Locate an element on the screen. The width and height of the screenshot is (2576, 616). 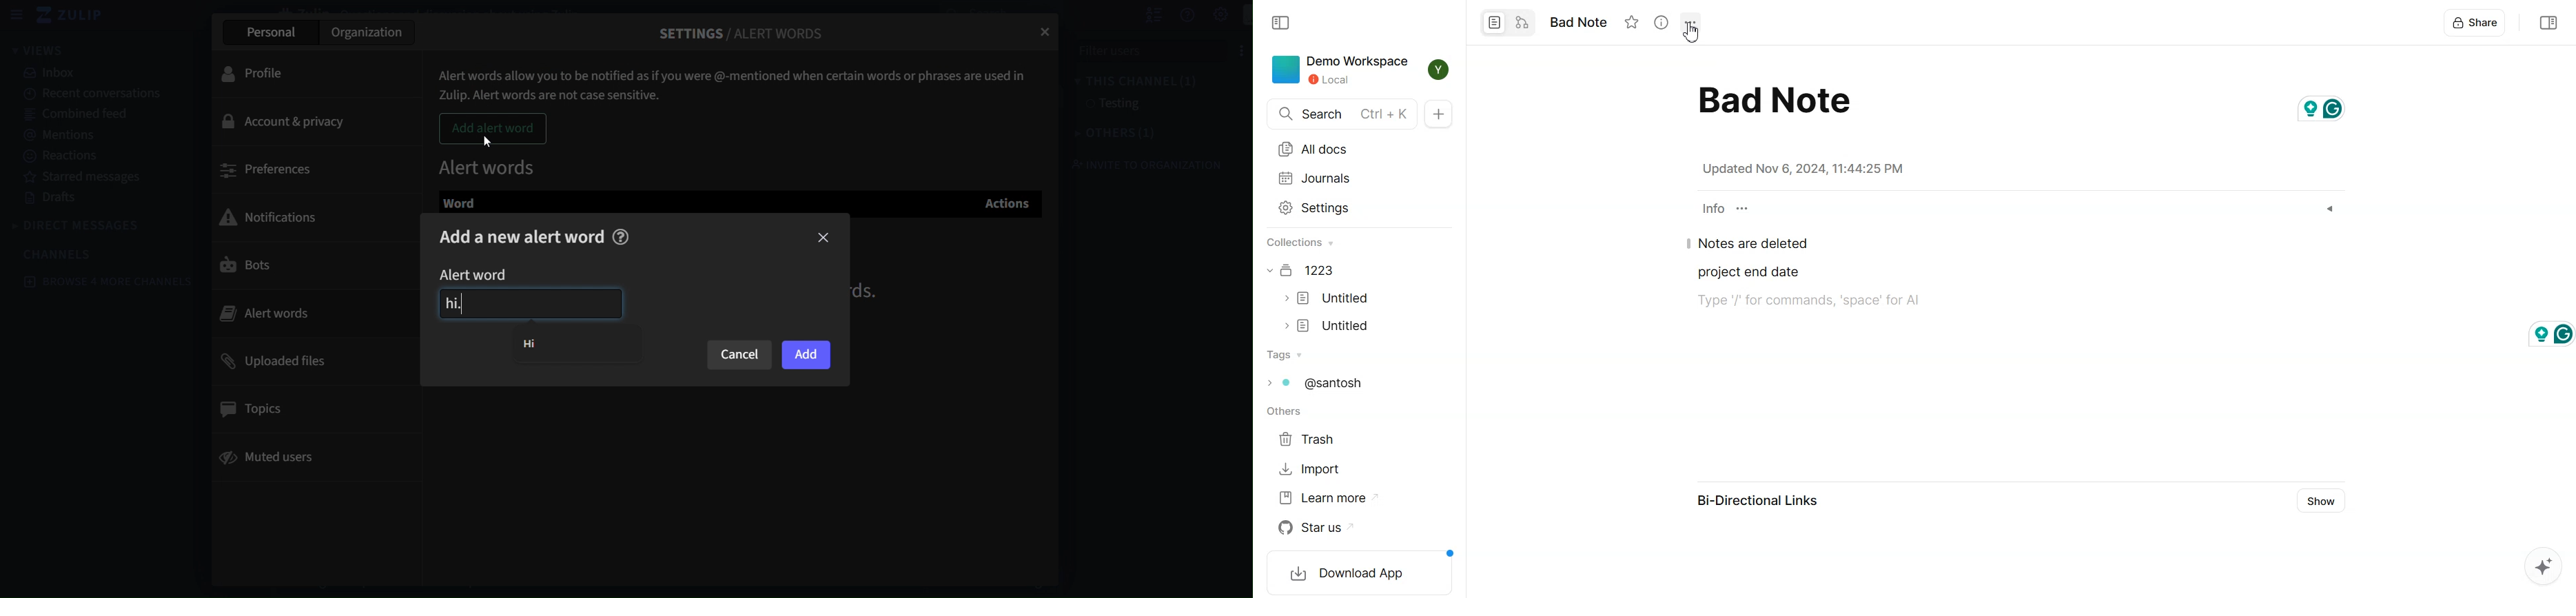
hide user list is located at coordinates (1139, 15).